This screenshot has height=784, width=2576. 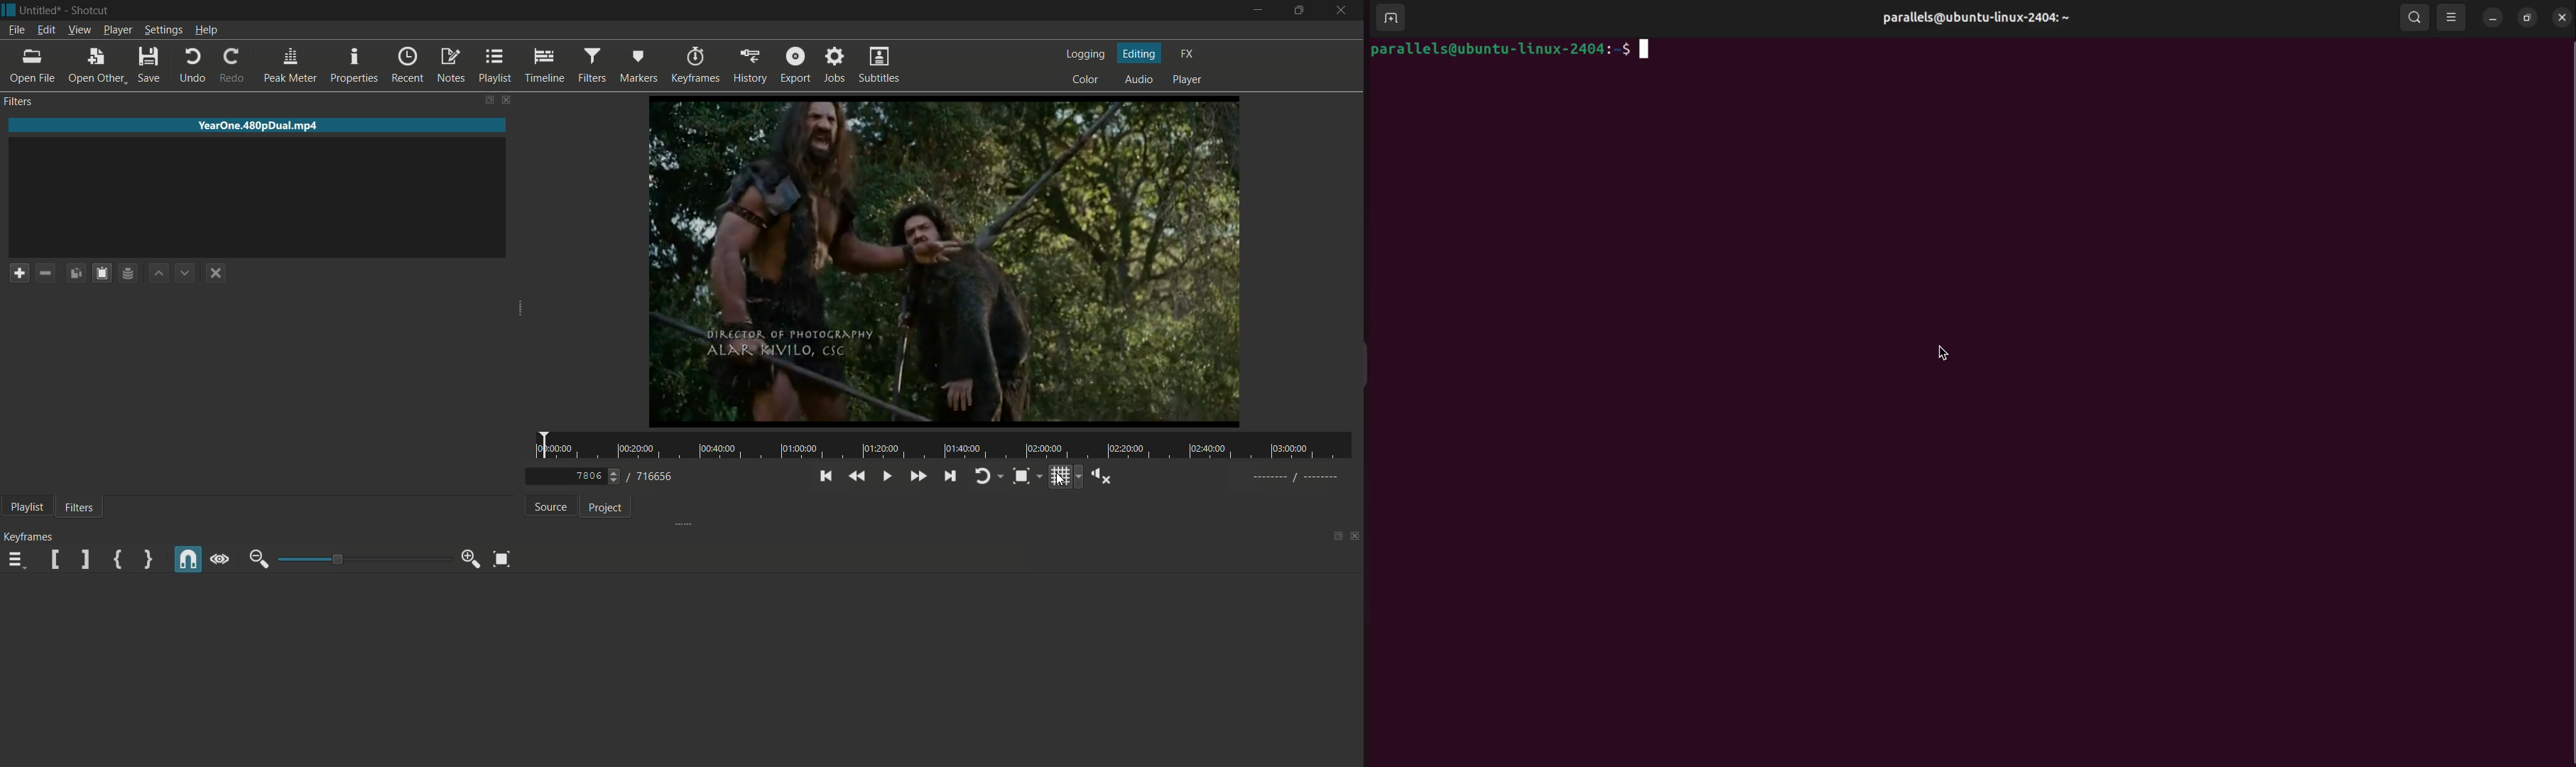 What do you see at coordinates (41, 10) in the screenshot?
I see `project name` at bounding box center [41, 10].